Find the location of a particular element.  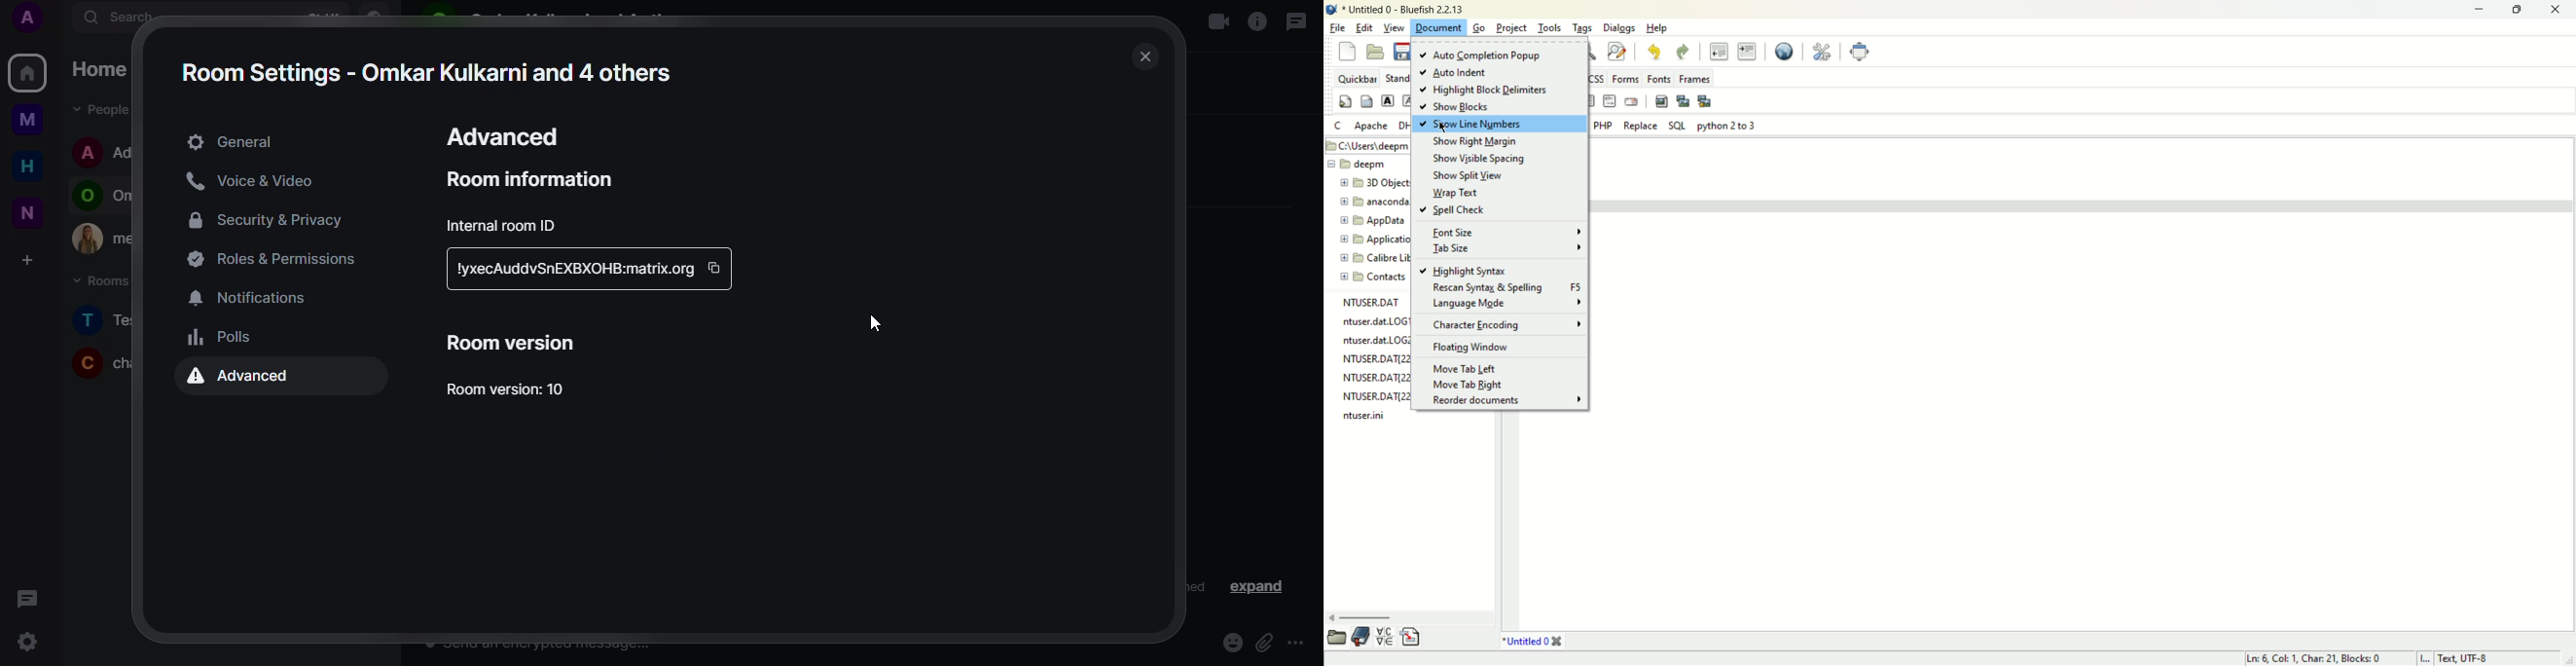

contacts is located at coordinates (1373, 277).